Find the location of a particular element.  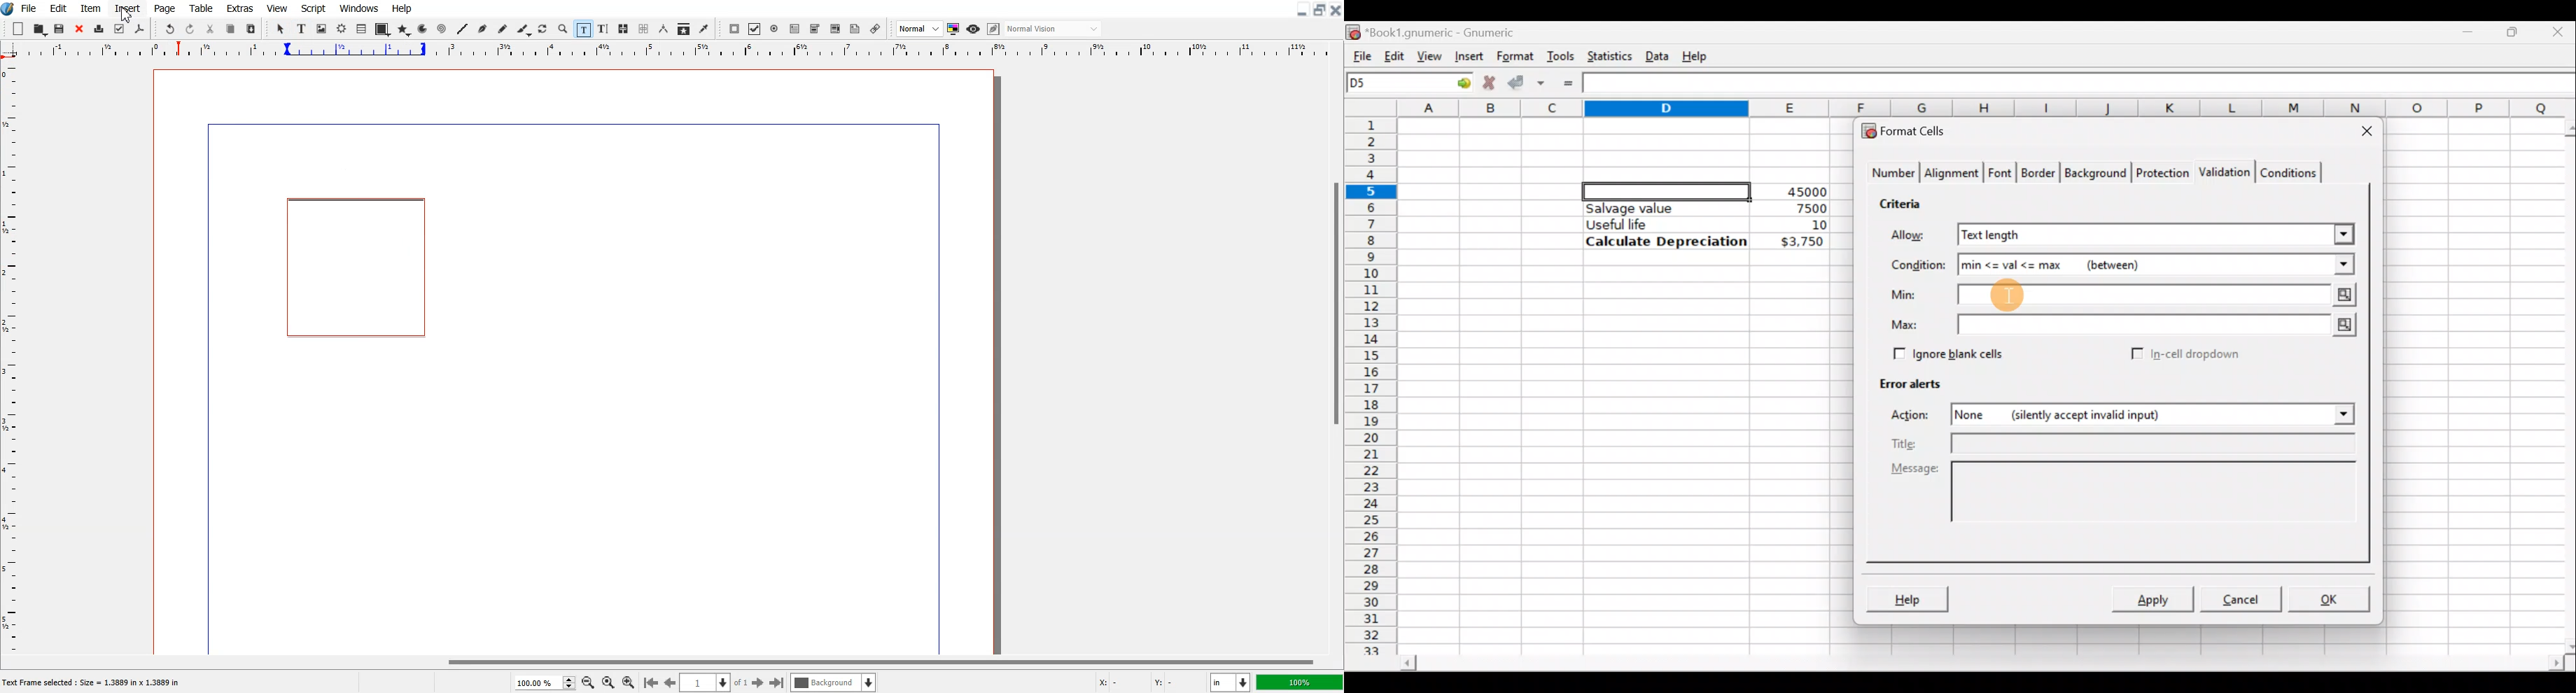

Text Annotation is located at coordinates (855, 29).